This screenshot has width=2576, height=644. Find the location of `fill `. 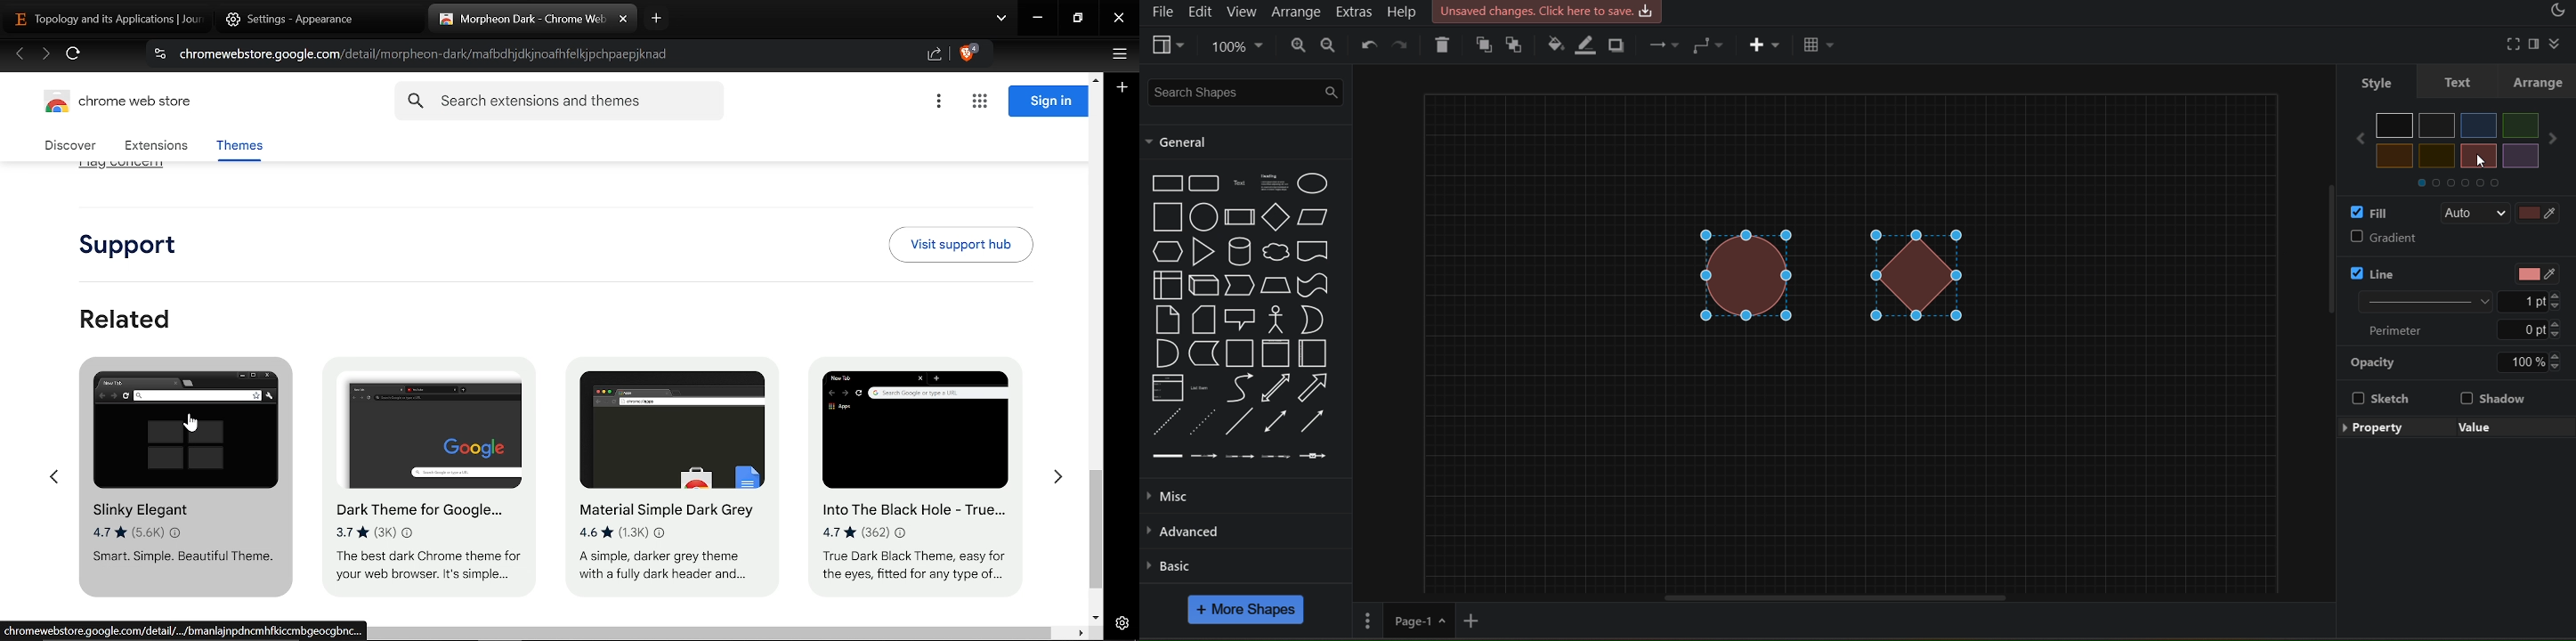

fill  is located at coordinates (2378, 210).